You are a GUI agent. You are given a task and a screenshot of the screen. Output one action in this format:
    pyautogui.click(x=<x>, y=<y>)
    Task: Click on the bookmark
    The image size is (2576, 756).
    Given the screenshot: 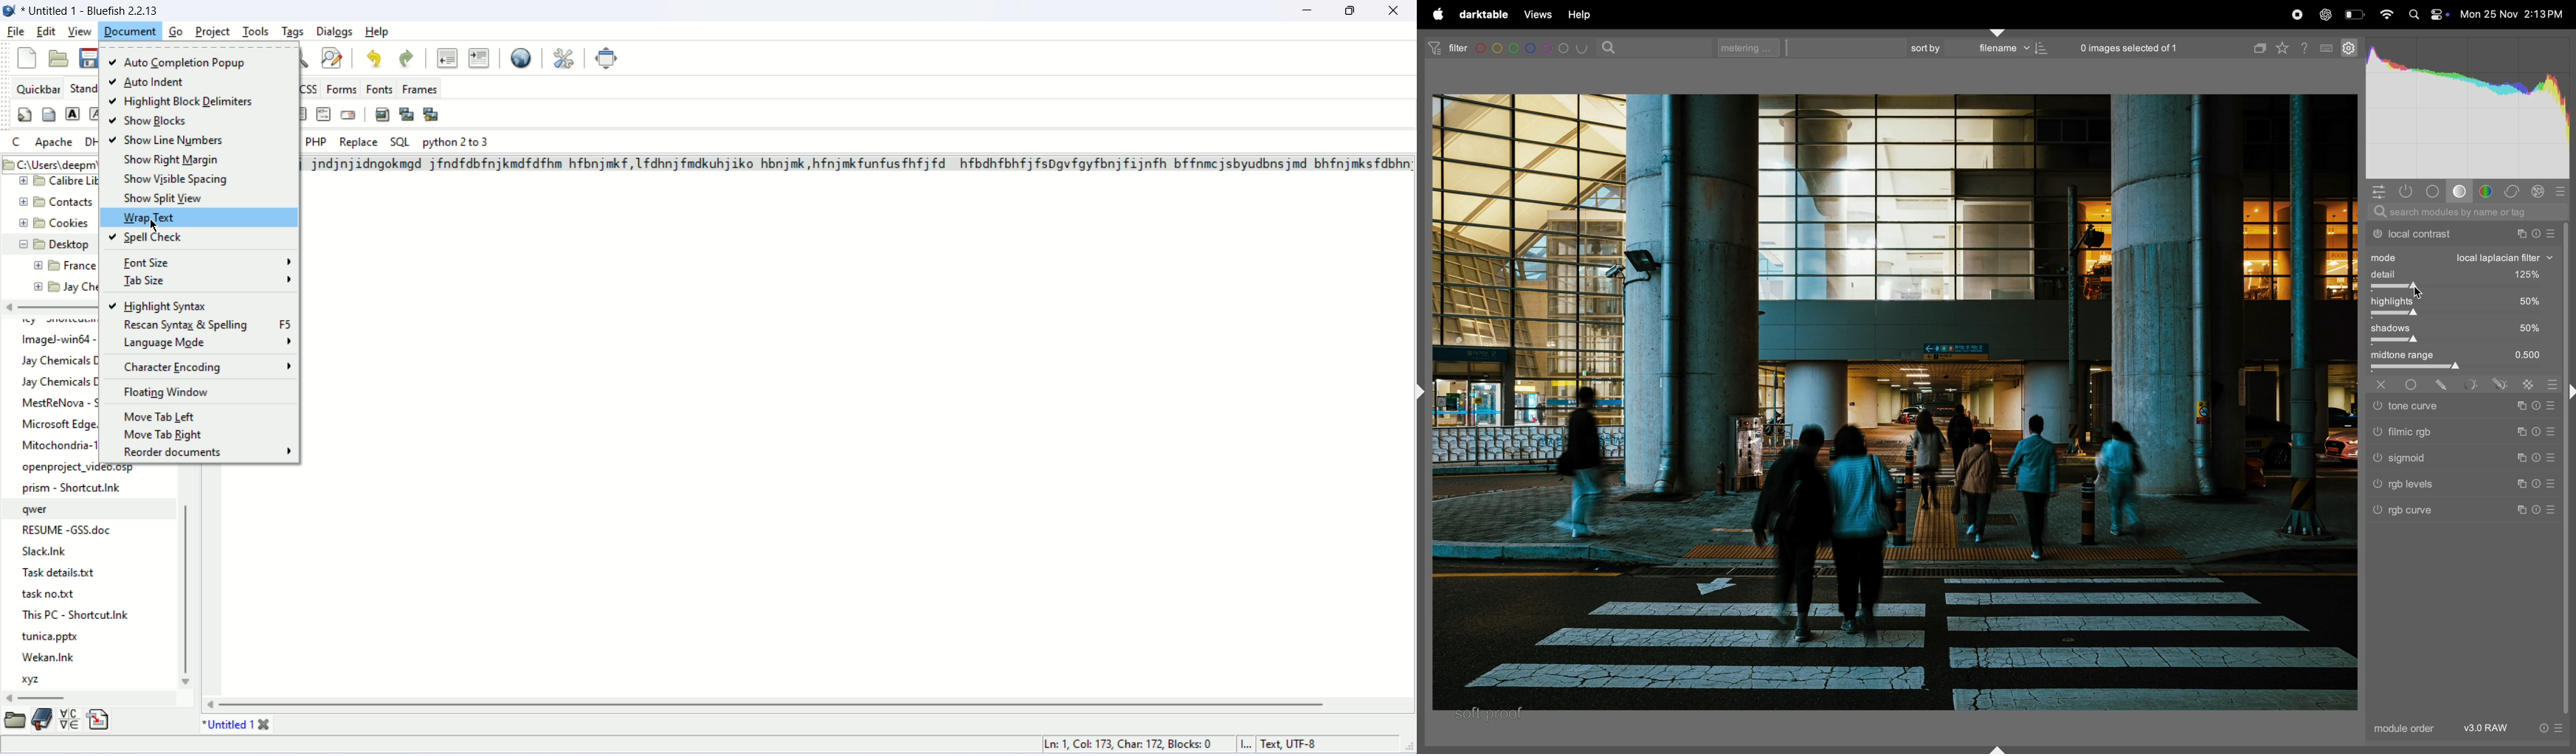 What is the action you would take?
    pyautogui.click(x=41, y=722)
    